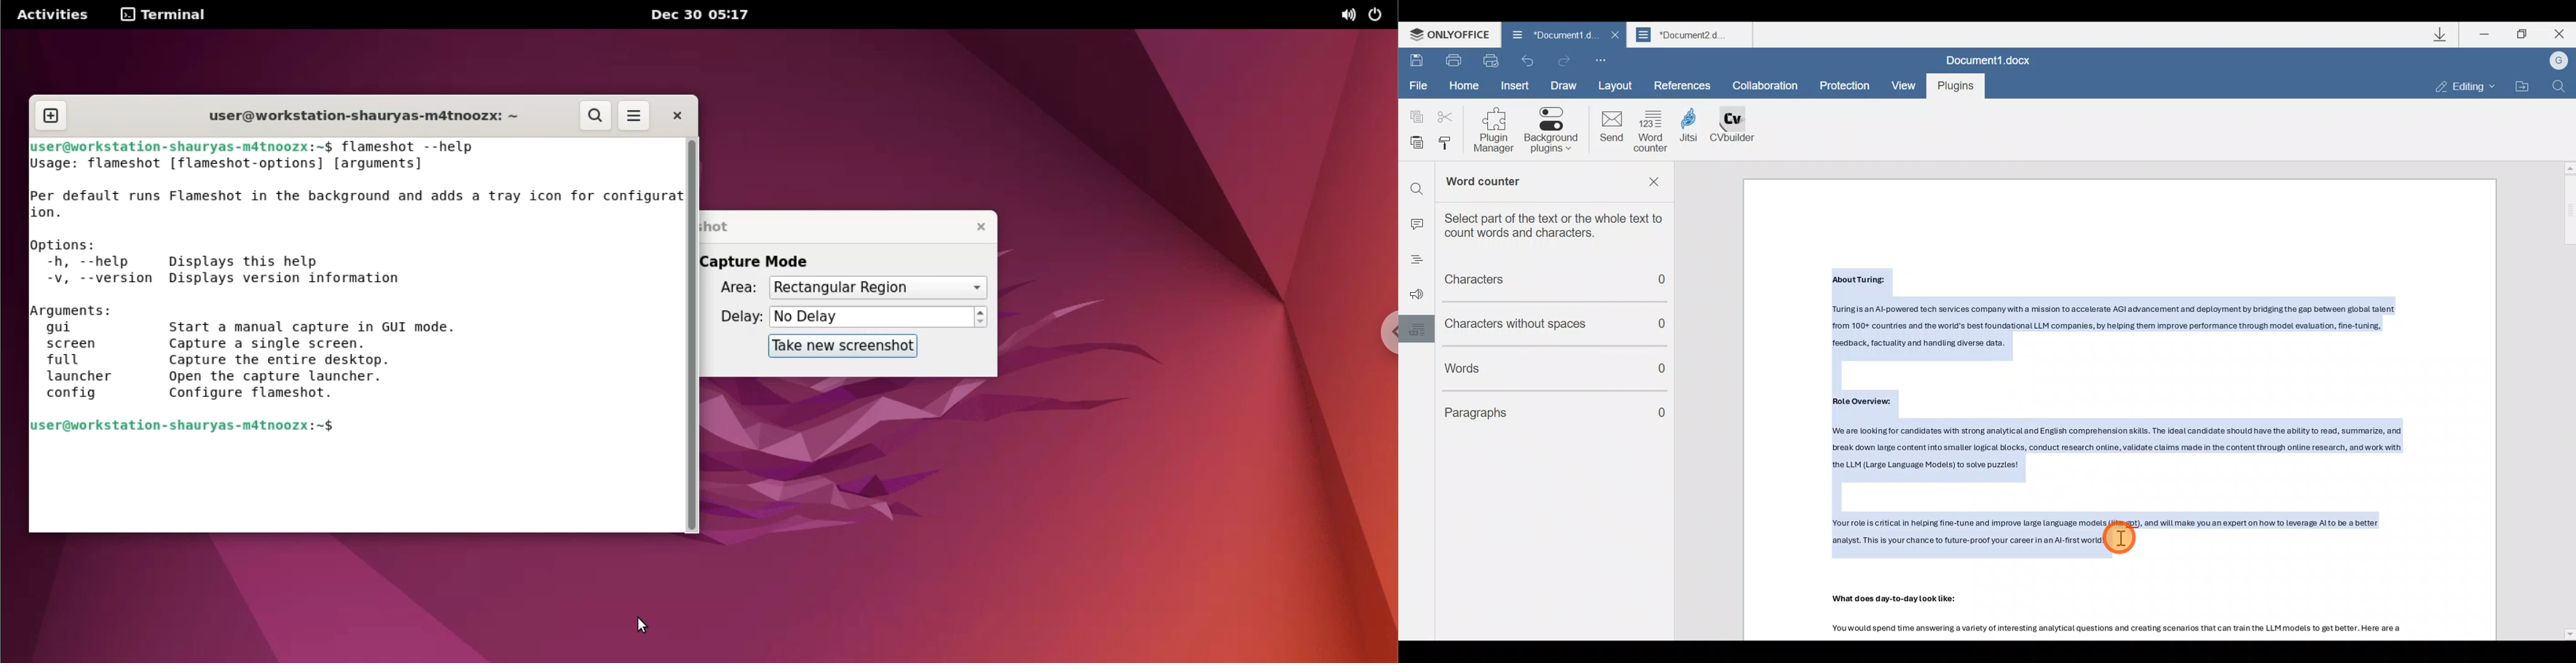 This screenshot has height=672, width=2576. What do you see at coordinates (1990, 59) in the screenshot?
I see `Document.docx` at bounding box center [1990, 59].